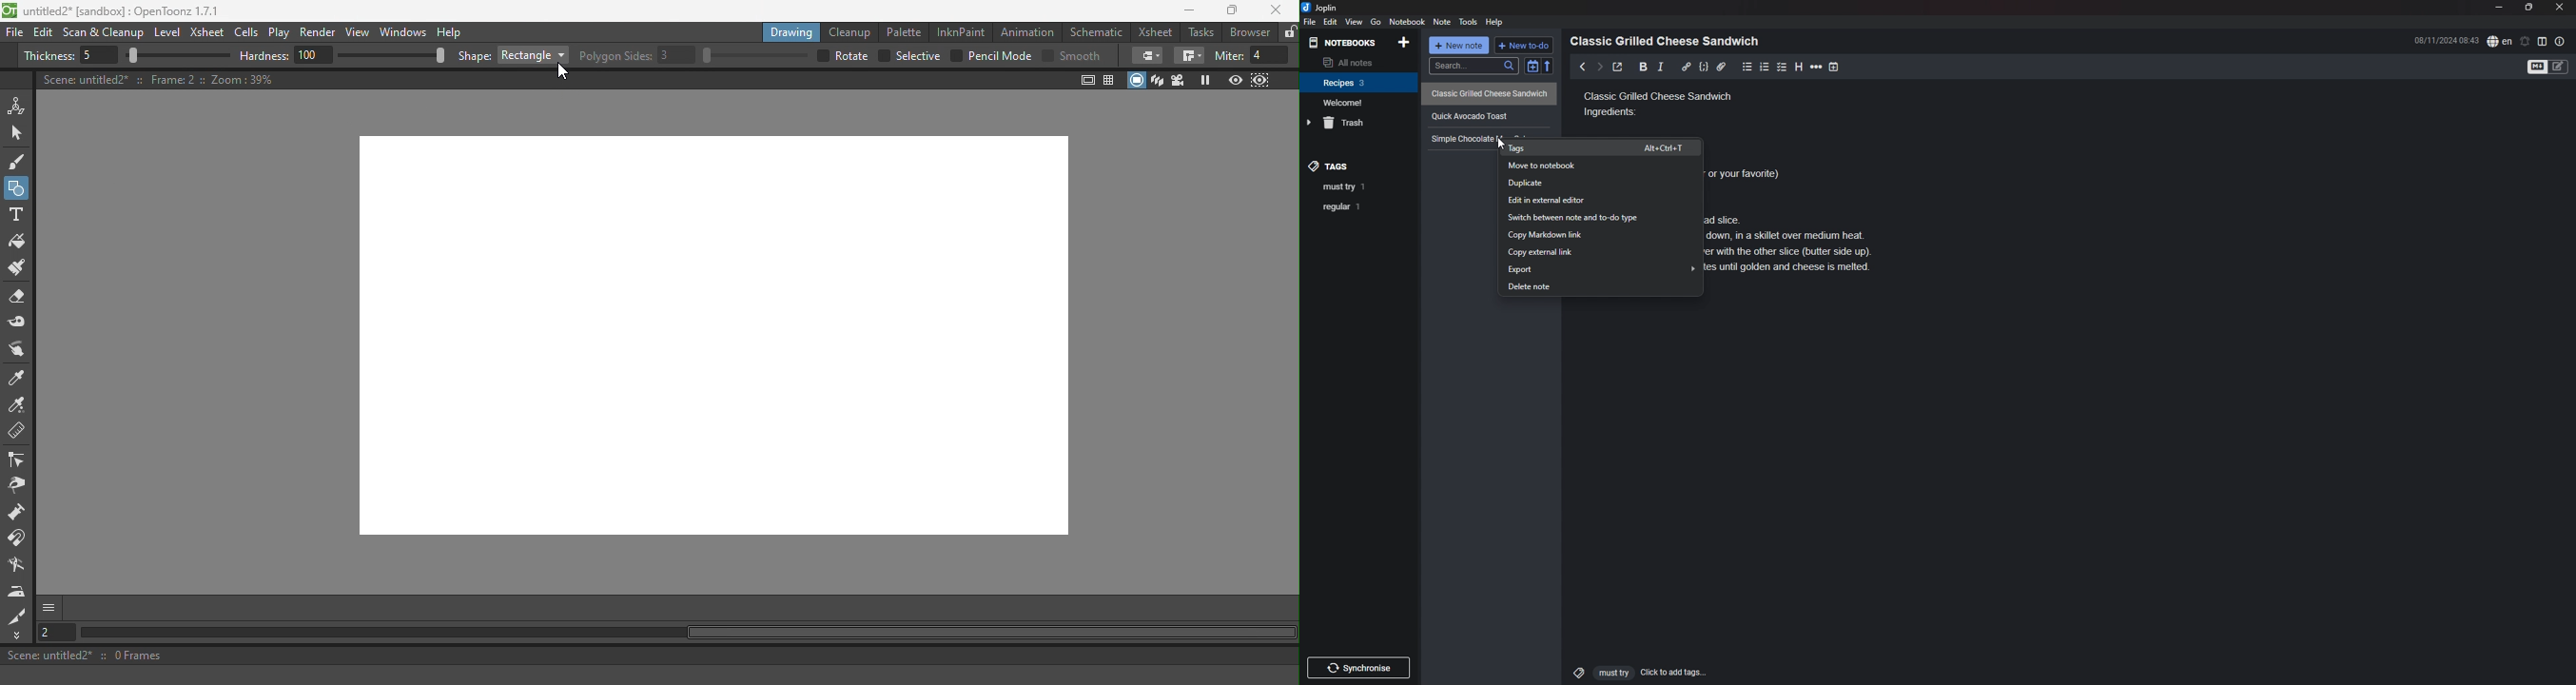 The height and width of the screenshot is (700, 2576). Describe the element at coordinates (1748, 67) in the screenshot. I see `bullet list` at that location.